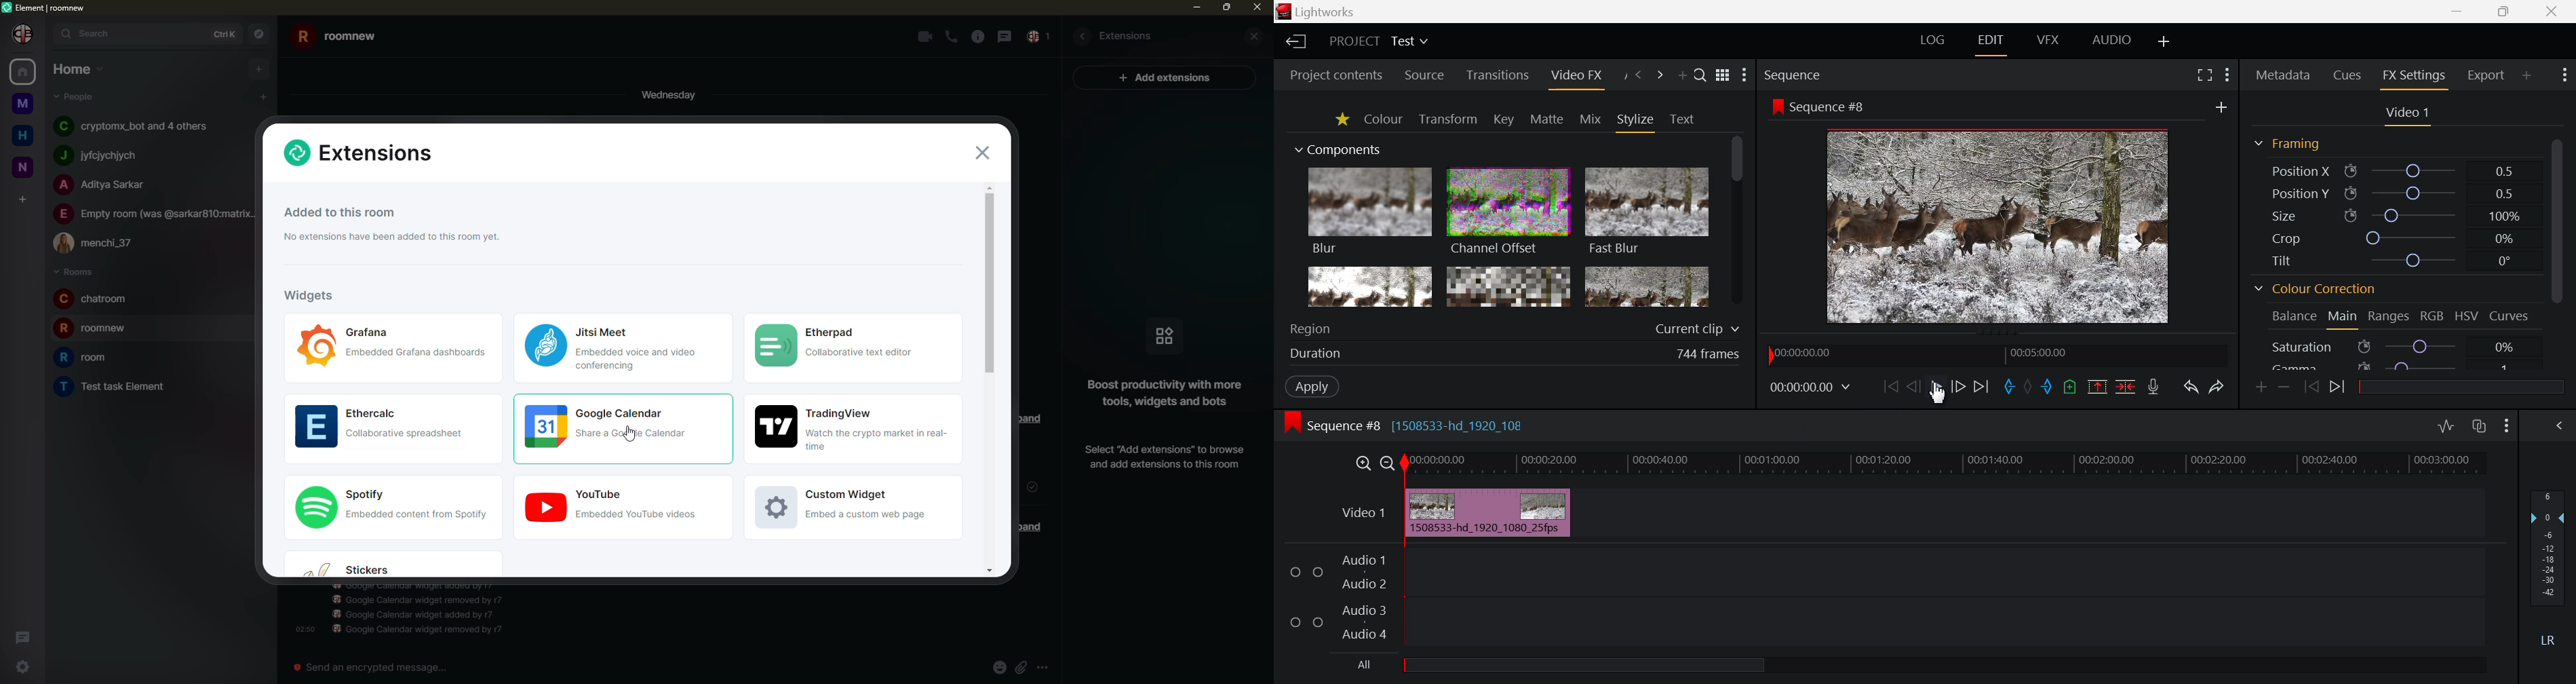 Image resolution: width=2576 pixels, height=700 pixels. I want to click on close, so click(984, 152).